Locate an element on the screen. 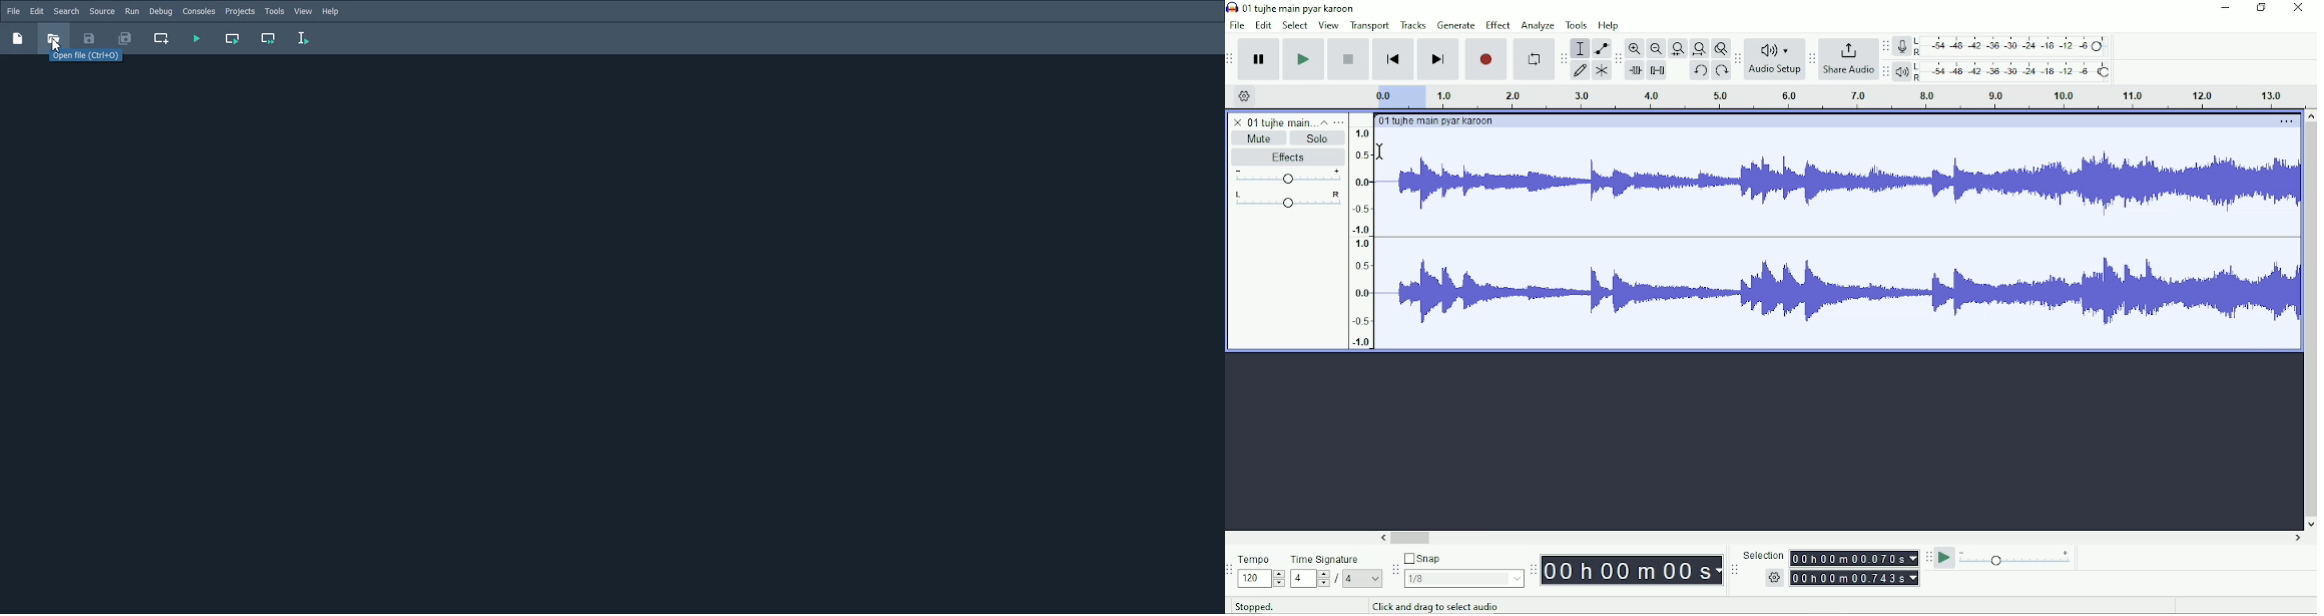 Image resolution: width=2324 pixels, height=616 pixels. Playback speed is located at coordinates (2016, 560).